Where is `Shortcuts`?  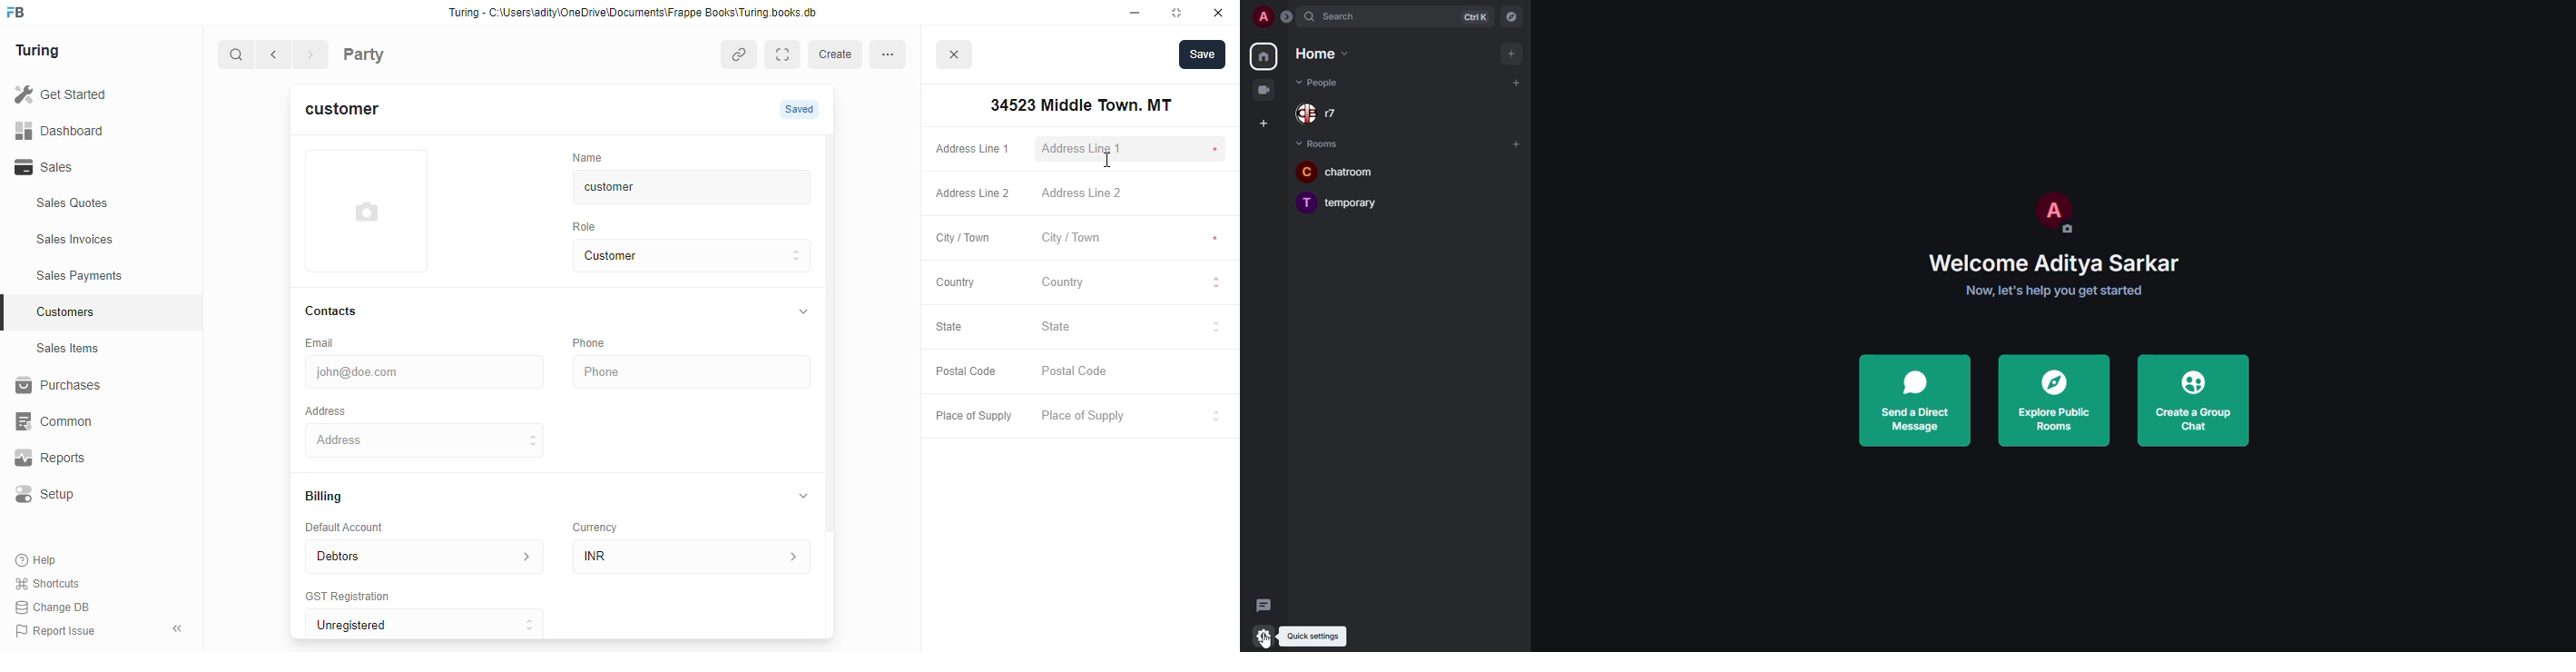 Shortcuts is located at coordinates (53, 584).